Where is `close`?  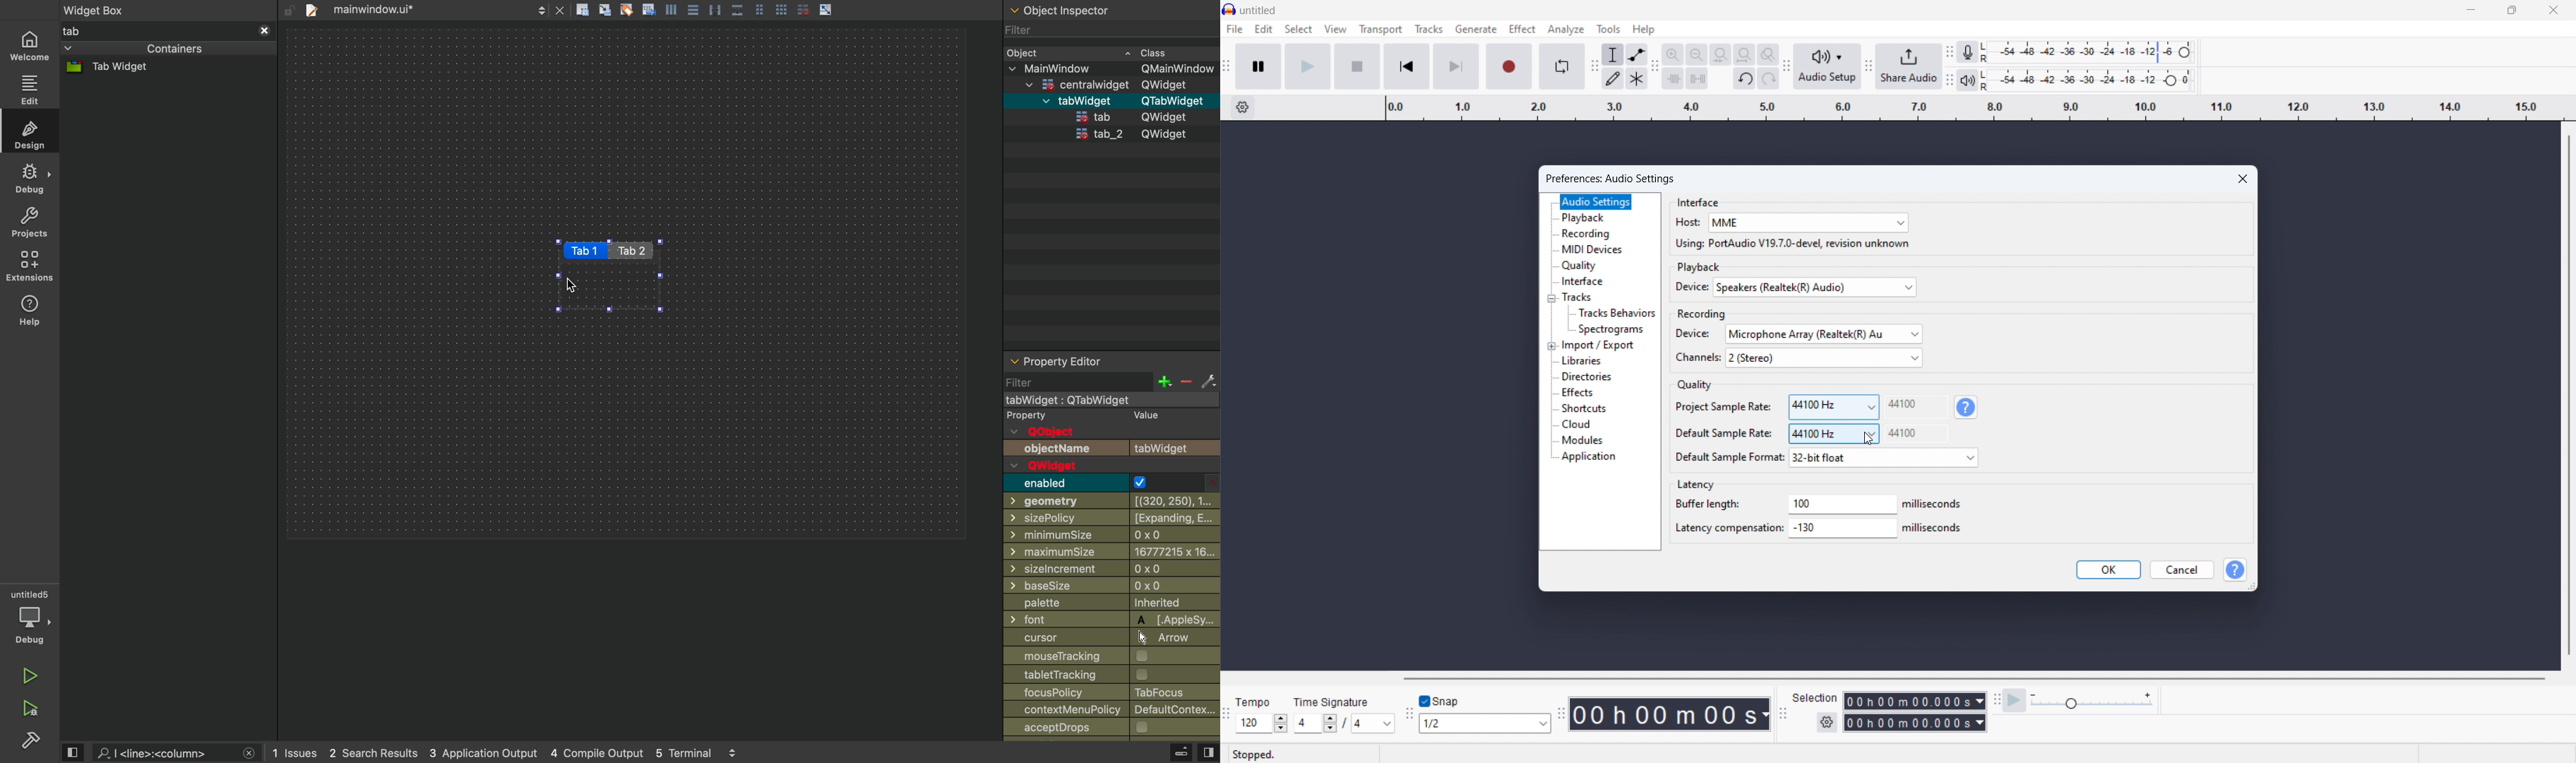 close is located at coordinates (2244, 178).